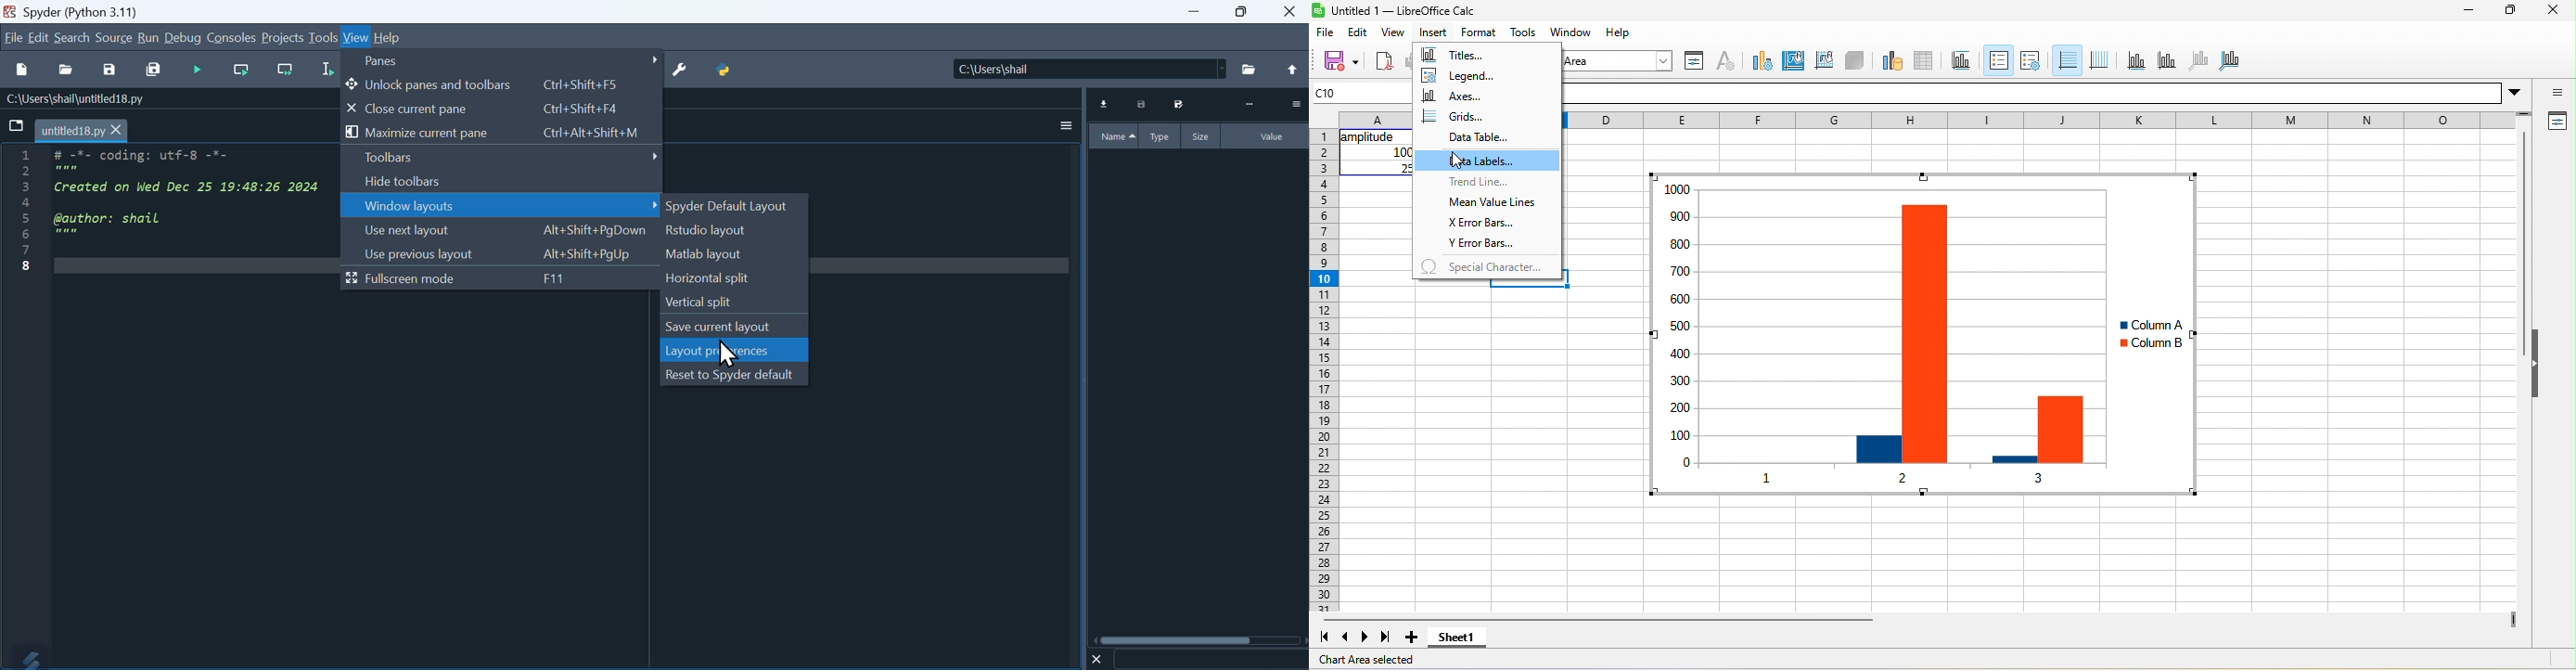 This screenshot has height=672, width=2576. I want to click on Cursor, so click(731, 356).